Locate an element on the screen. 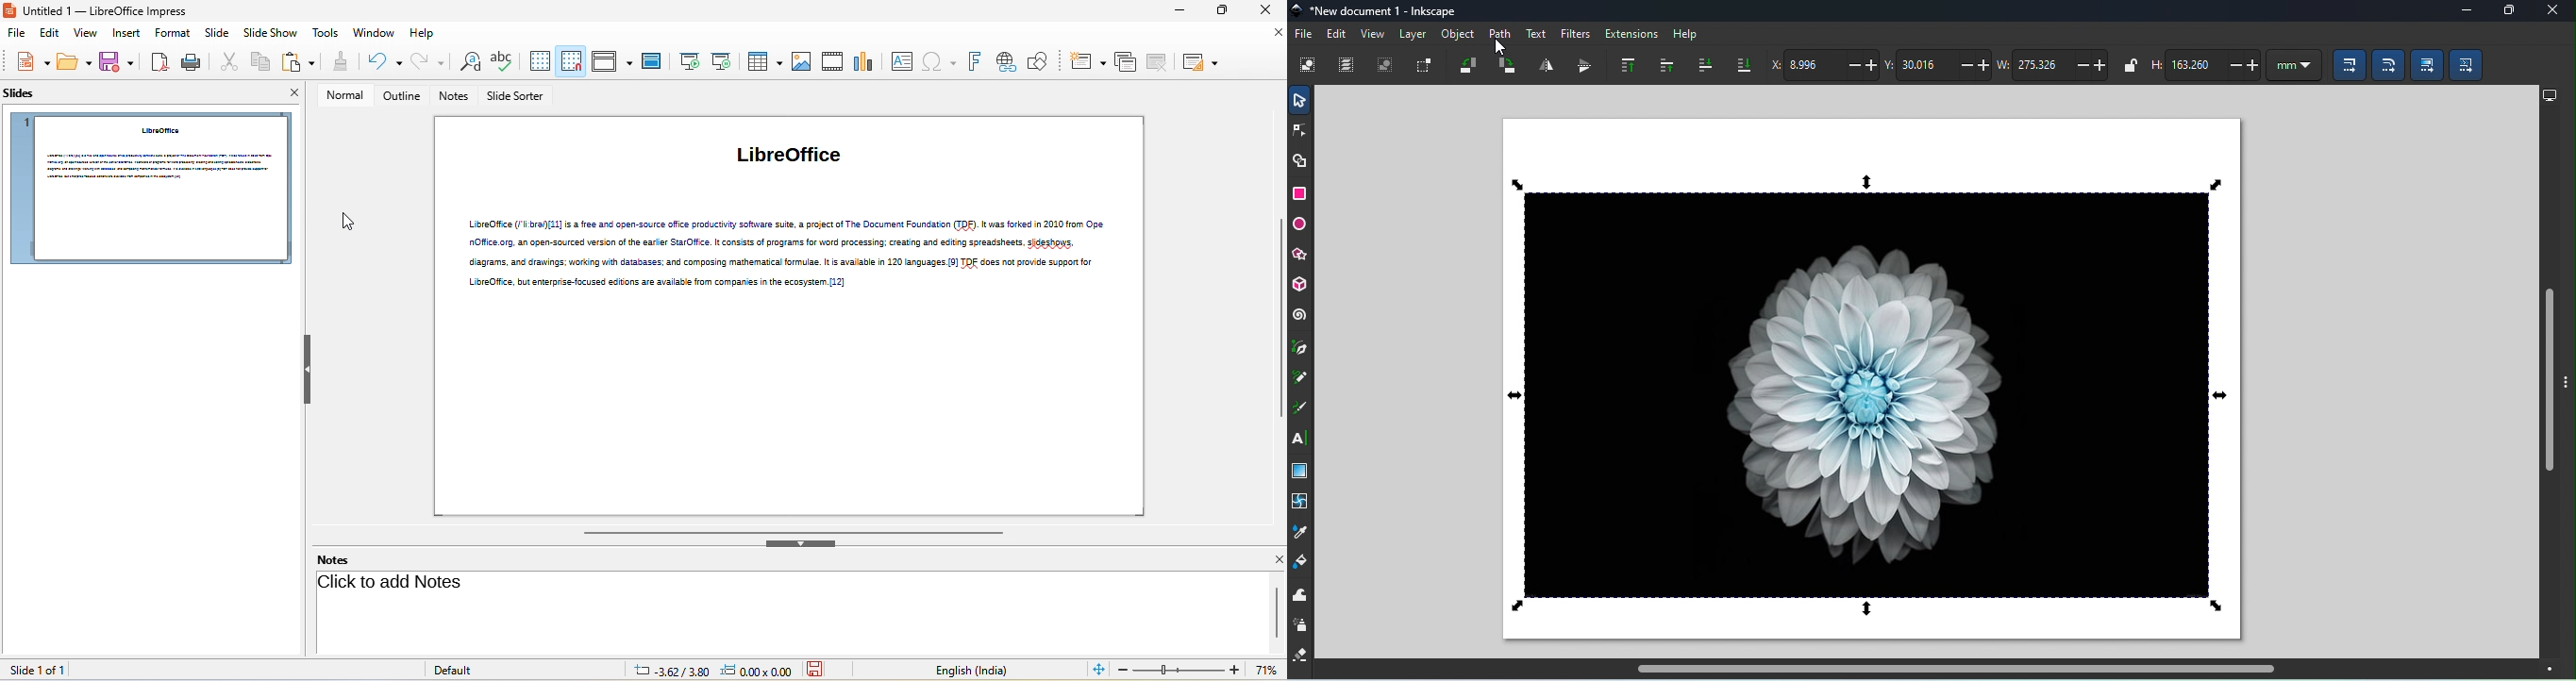  Close is located at coordinates (2553, 11).